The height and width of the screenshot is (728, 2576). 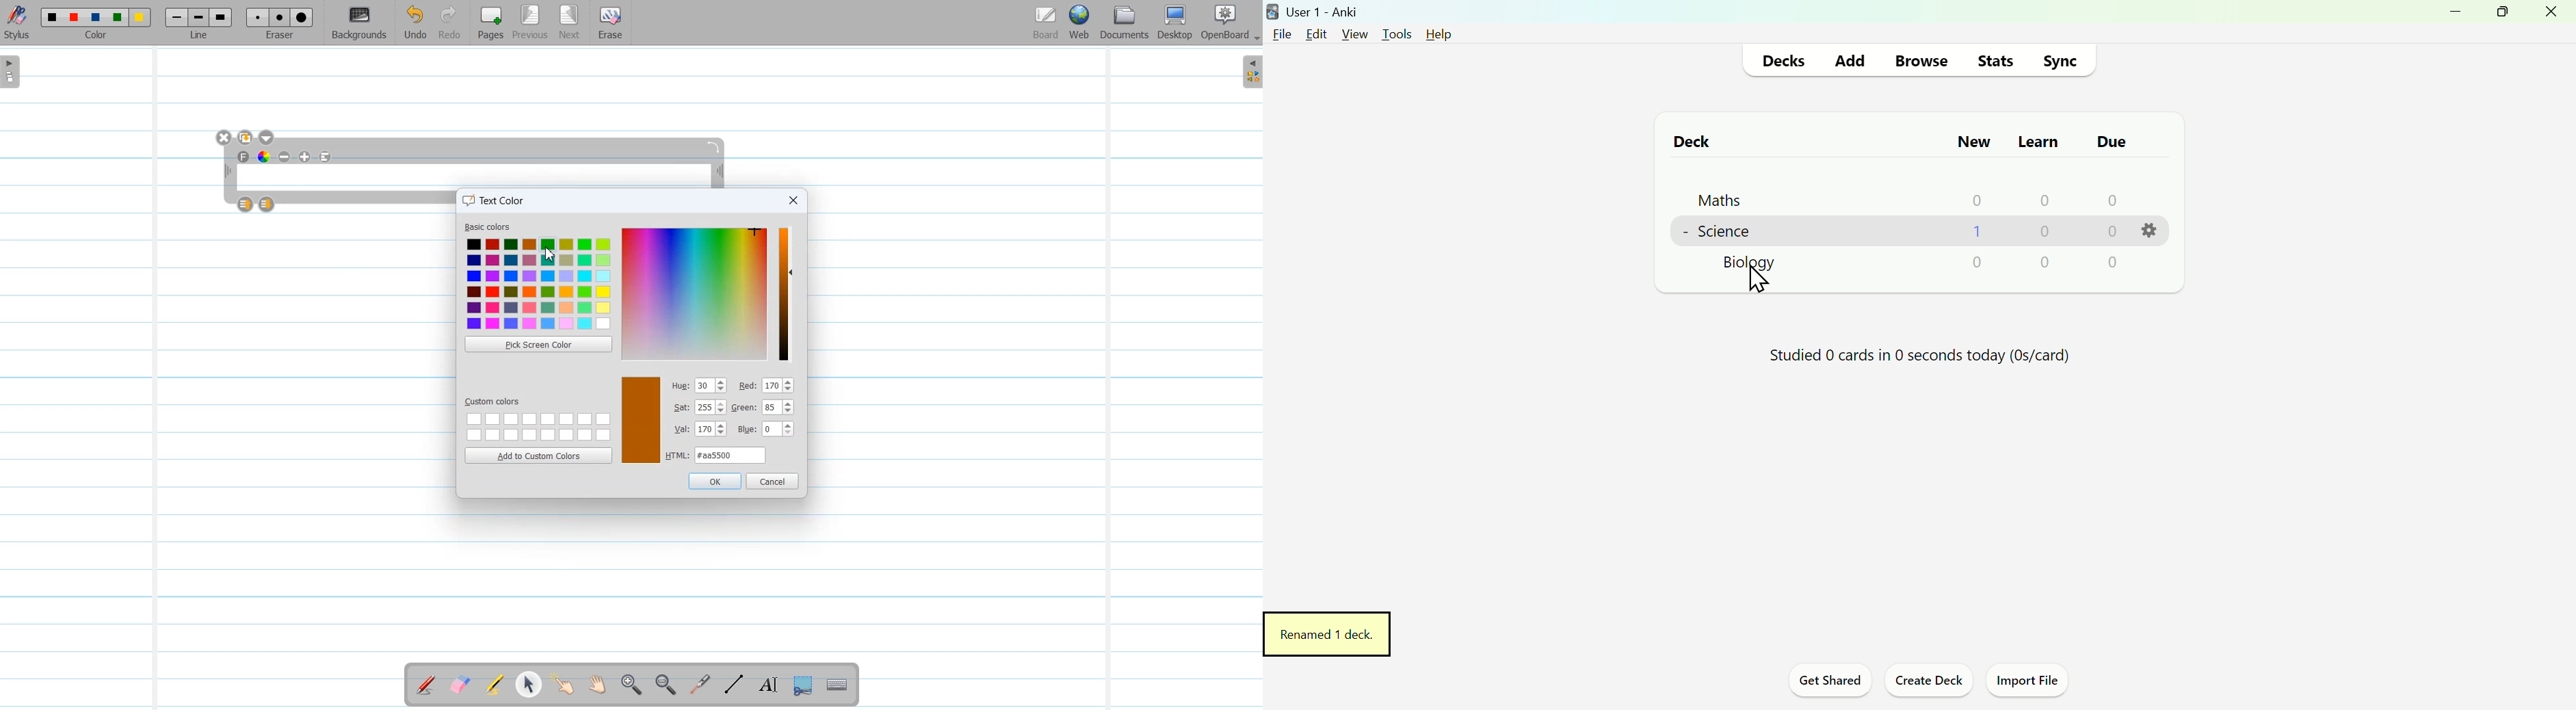 What do you see at coordinates (2033, 683) in the screenshot?
I see `Import File` at bounding box center [2033, 683].